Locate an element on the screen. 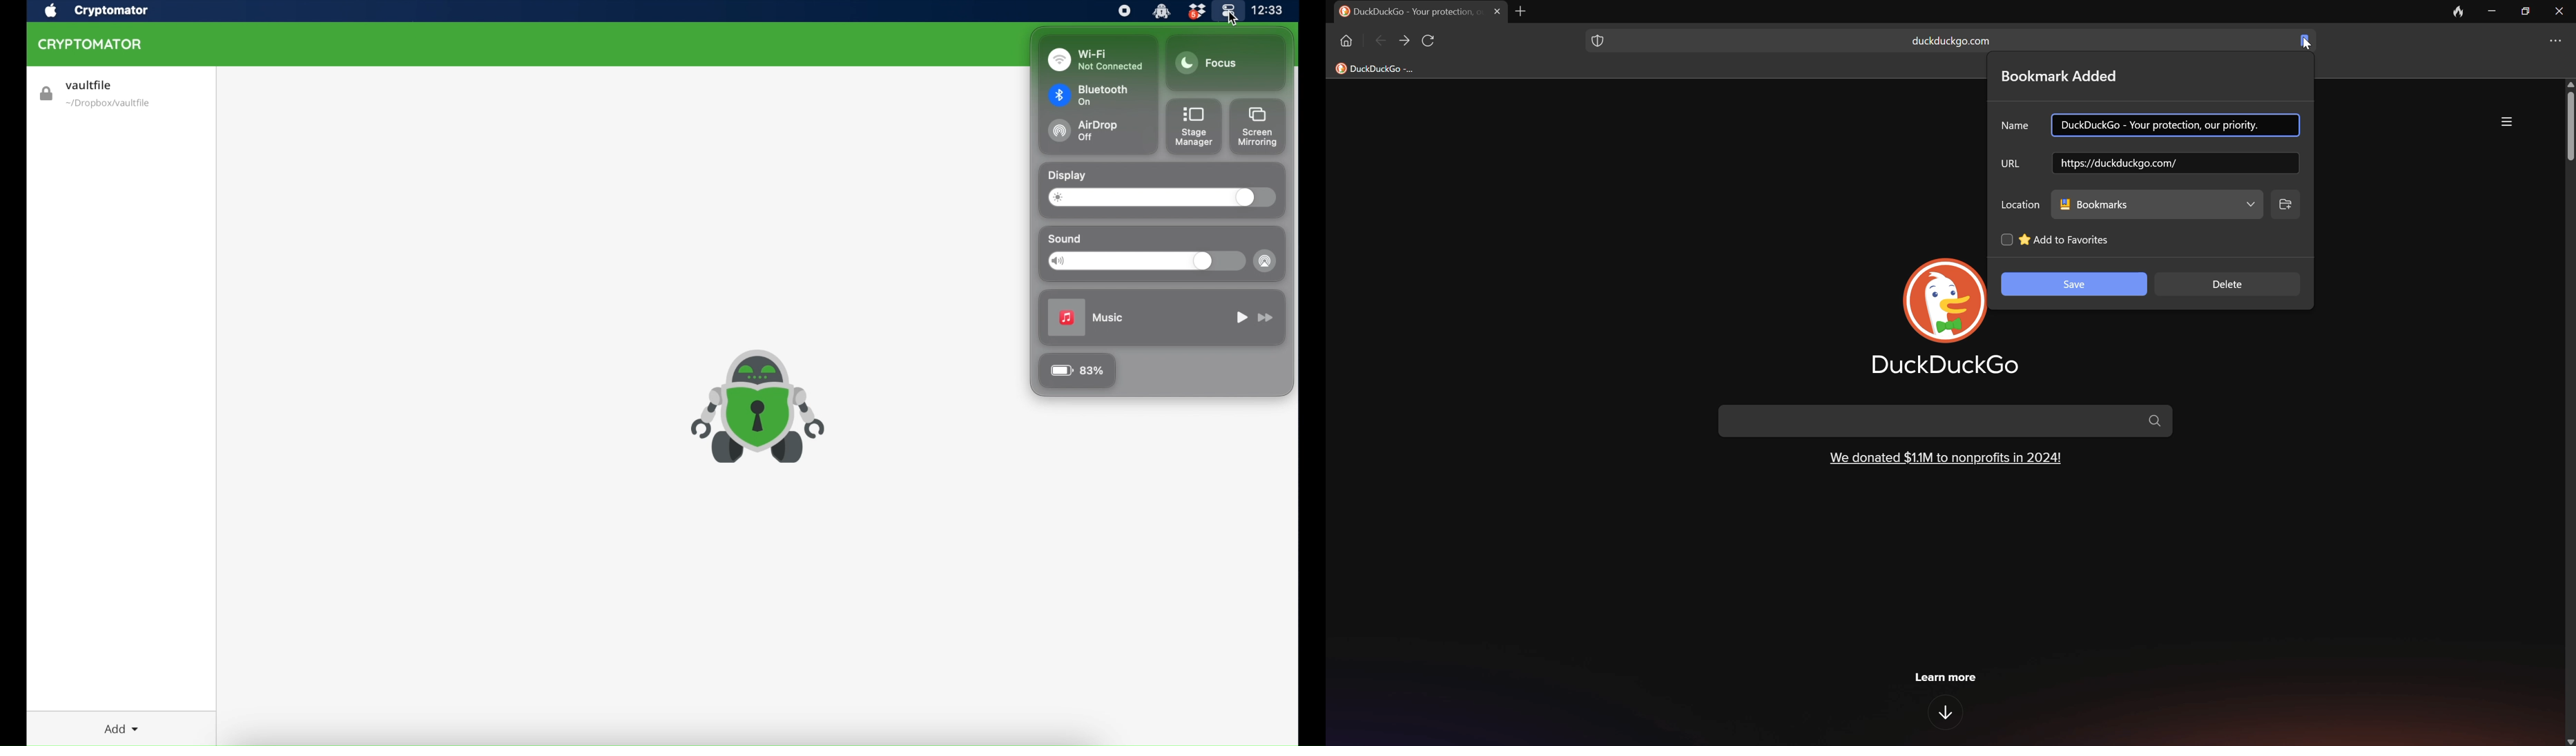 Image resolution: width=2576 pixels, height=756 pixels. More is located at coordinates (2559, 41).